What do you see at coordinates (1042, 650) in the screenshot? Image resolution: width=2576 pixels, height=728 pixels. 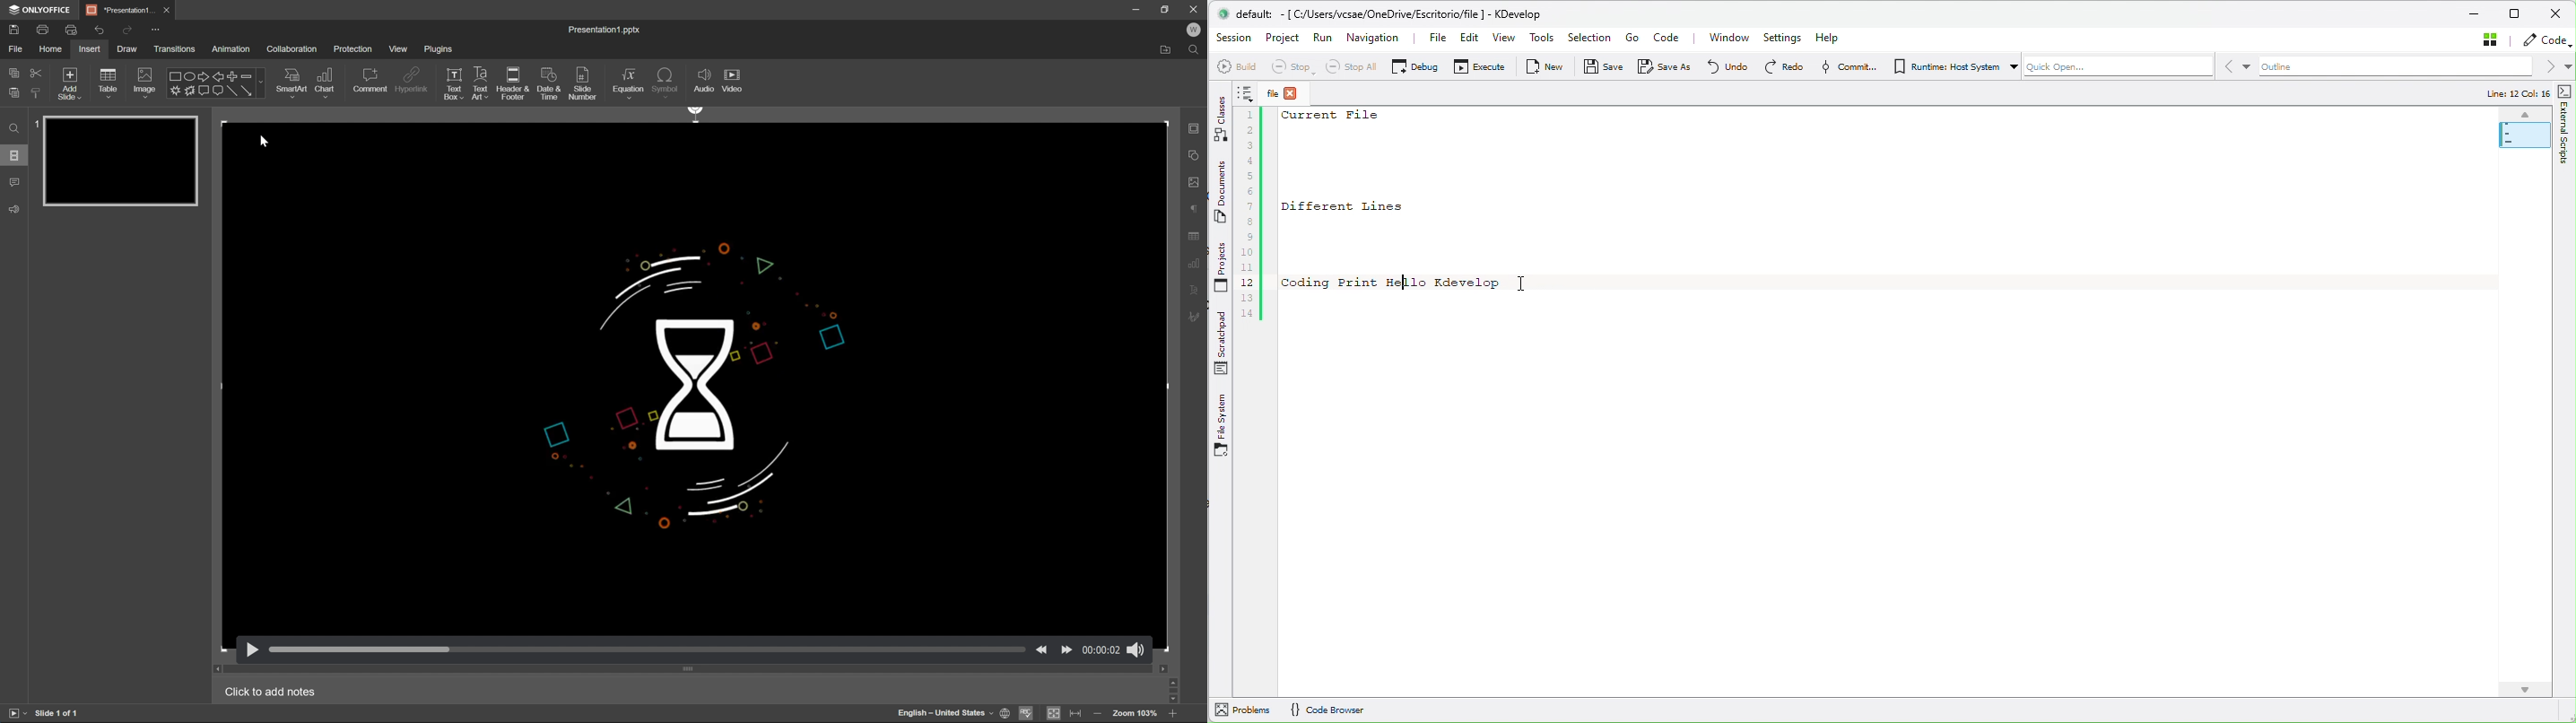 I see `back` at bounding box center [1042, 650].